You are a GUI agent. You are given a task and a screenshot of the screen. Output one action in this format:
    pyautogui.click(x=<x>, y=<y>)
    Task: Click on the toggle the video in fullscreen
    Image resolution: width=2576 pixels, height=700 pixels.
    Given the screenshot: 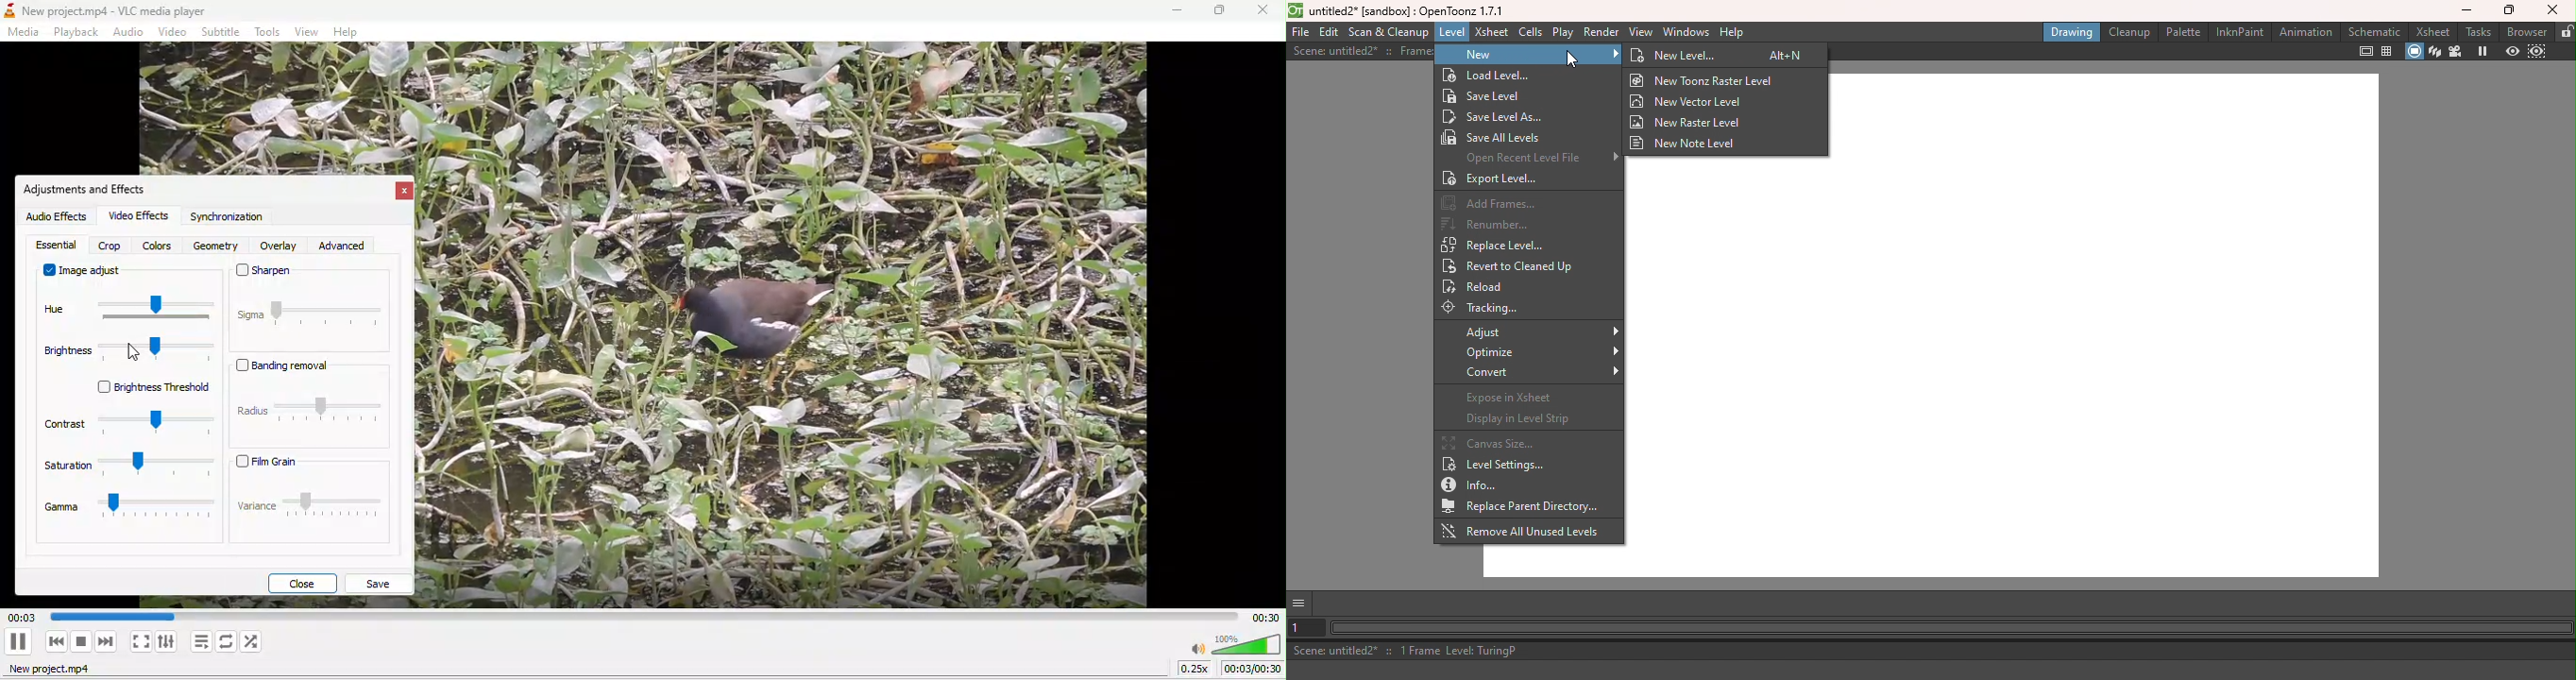 What is the action you would take?
    pyautogui.click(x=140, y=641)
    